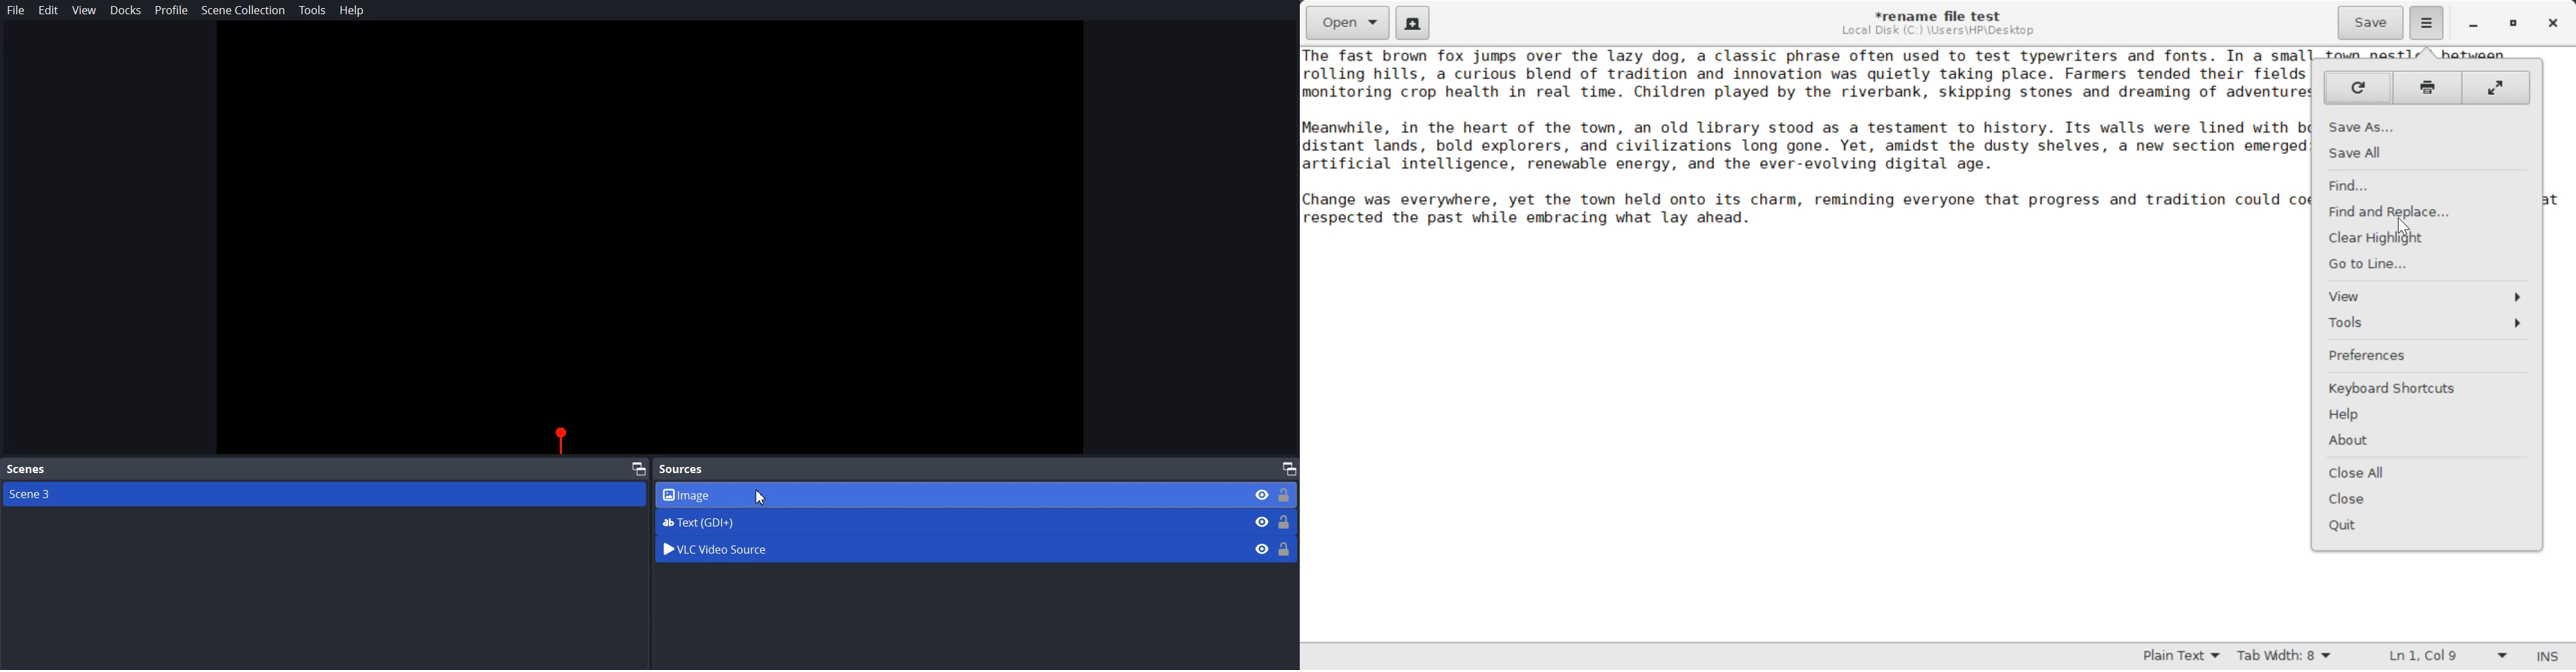 Image resolution: width=2576 pixels, height=672 pixels. What do you see at coordinates (352, 10) in the screenshot?
I see `Help` at bounding box center [352, 10].